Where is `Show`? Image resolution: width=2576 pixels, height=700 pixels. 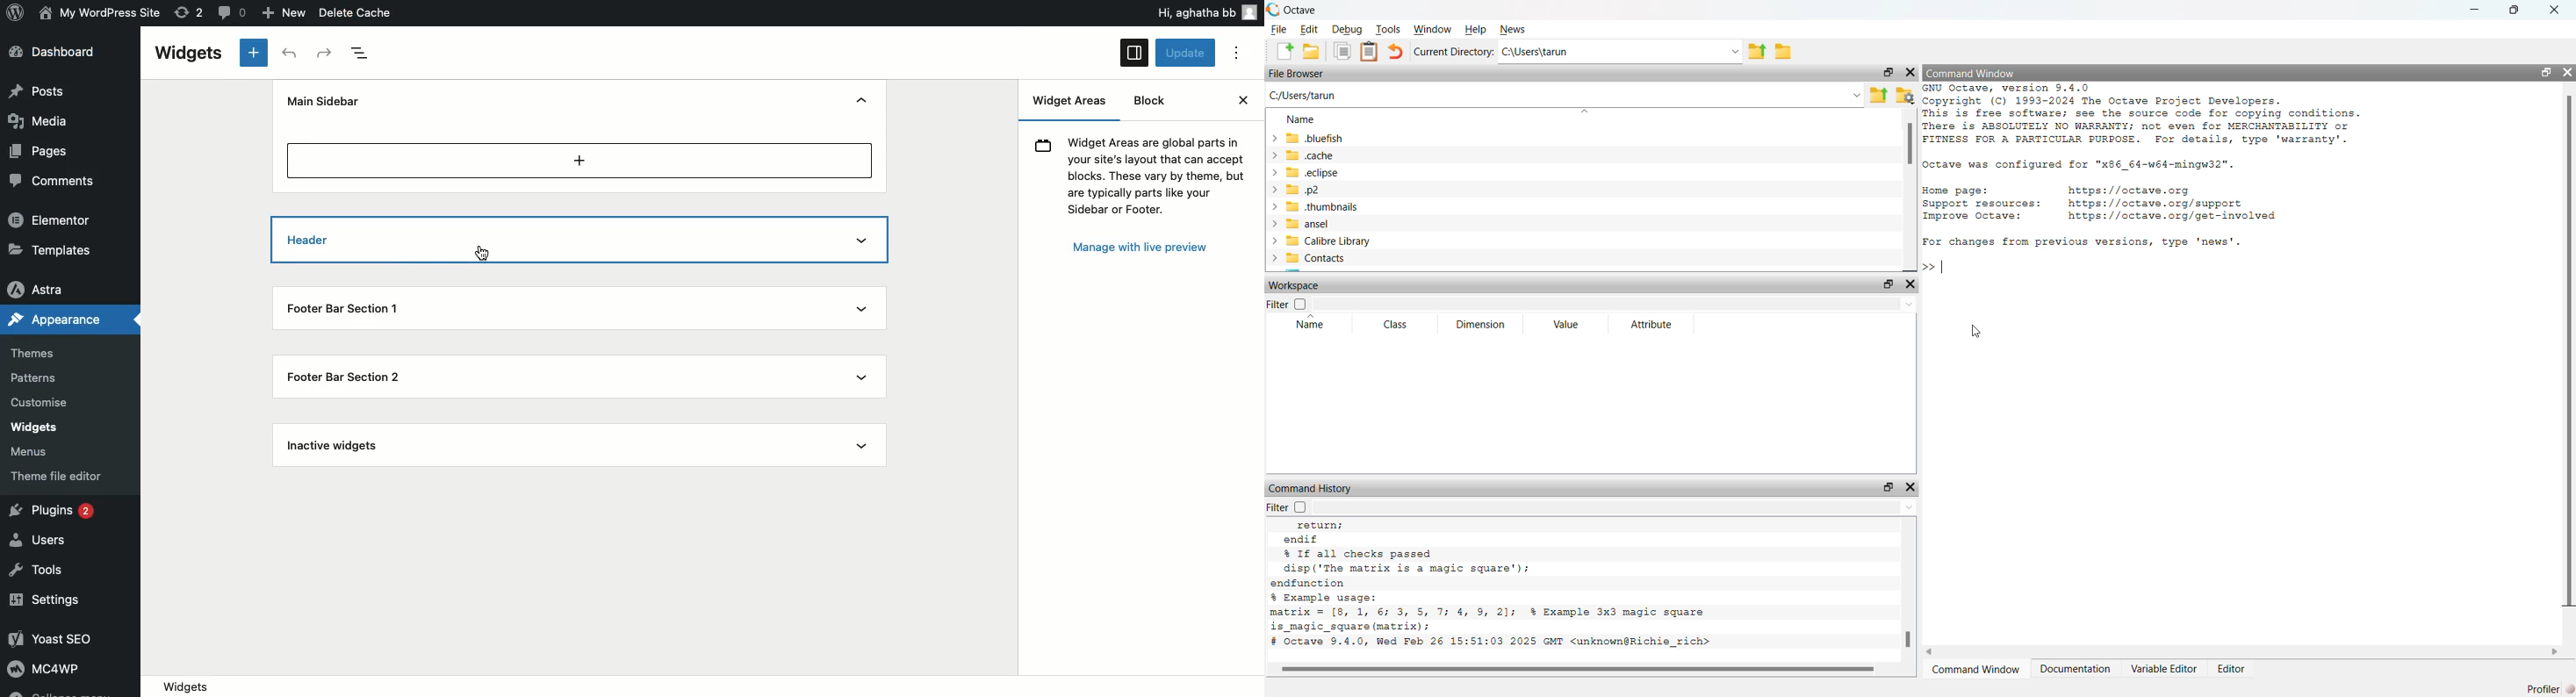 Show is located at coordinates (864, 445).